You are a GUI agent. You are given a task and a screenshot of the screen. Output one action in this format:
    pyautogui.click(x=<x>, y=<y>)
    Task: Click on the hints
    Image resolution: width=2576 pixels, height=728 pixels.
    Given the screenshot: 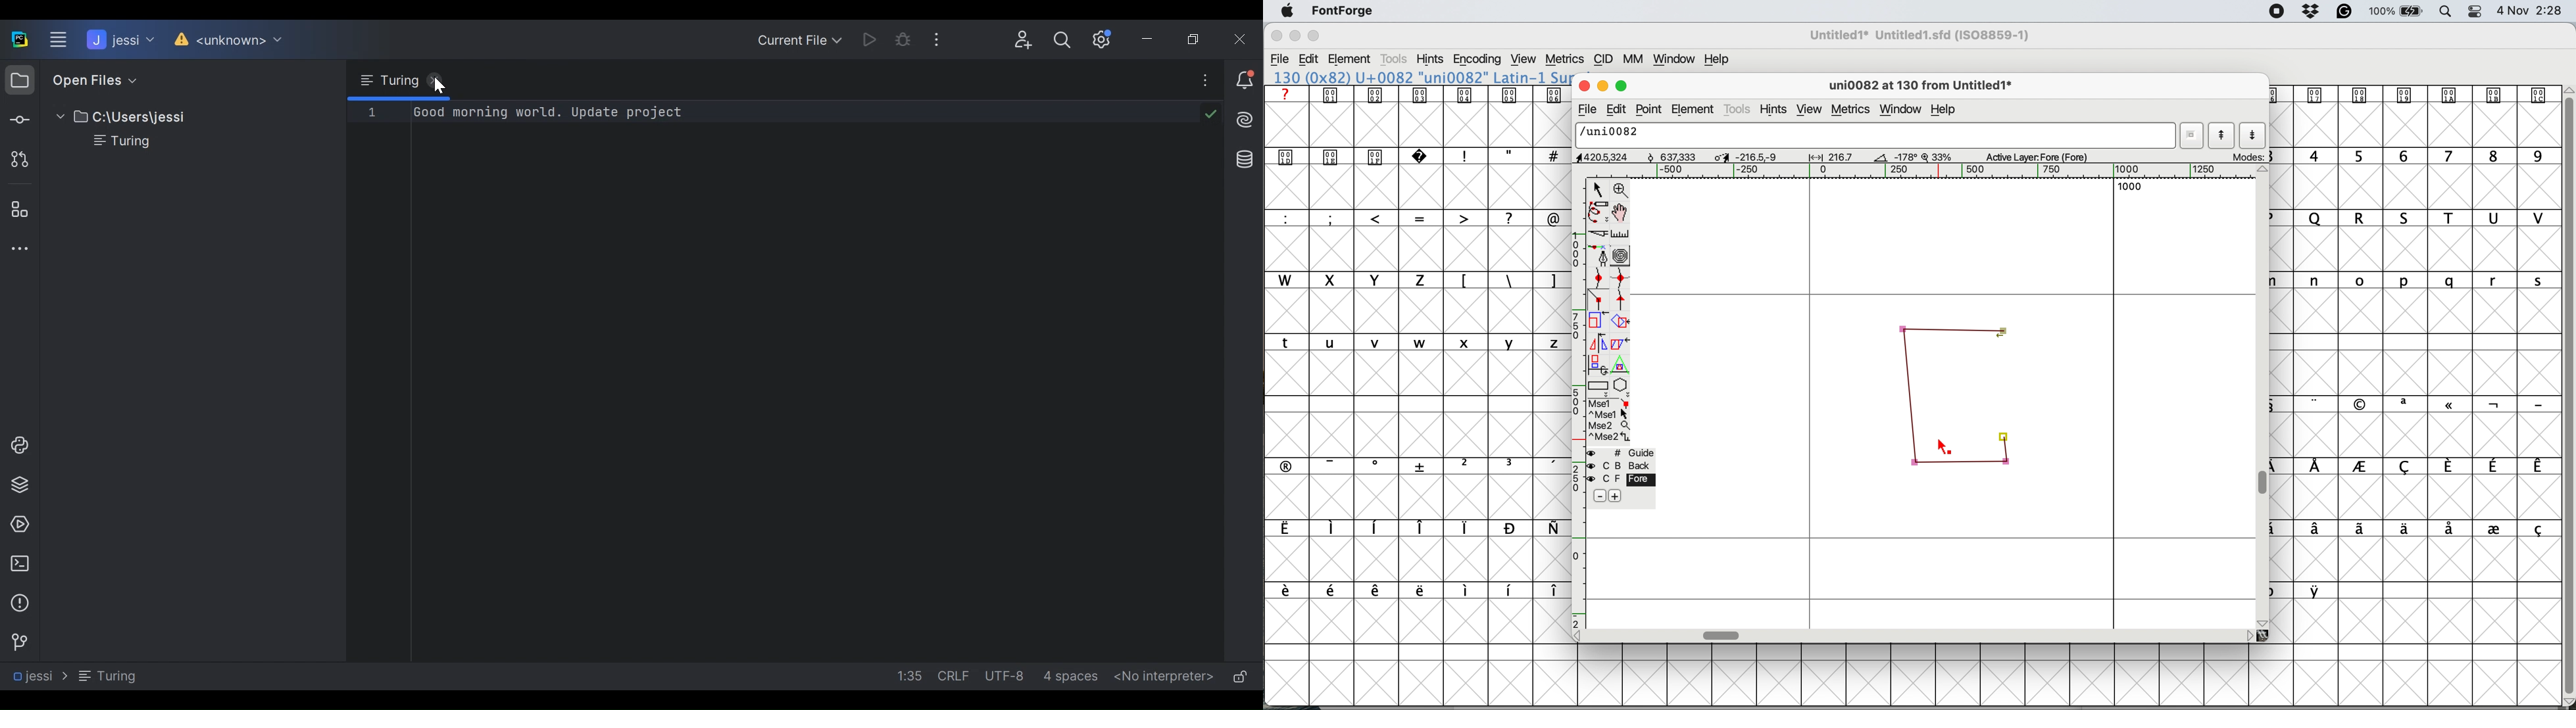 What is the action you would take?
    pyautogui.click(x=1774, y=110)
    